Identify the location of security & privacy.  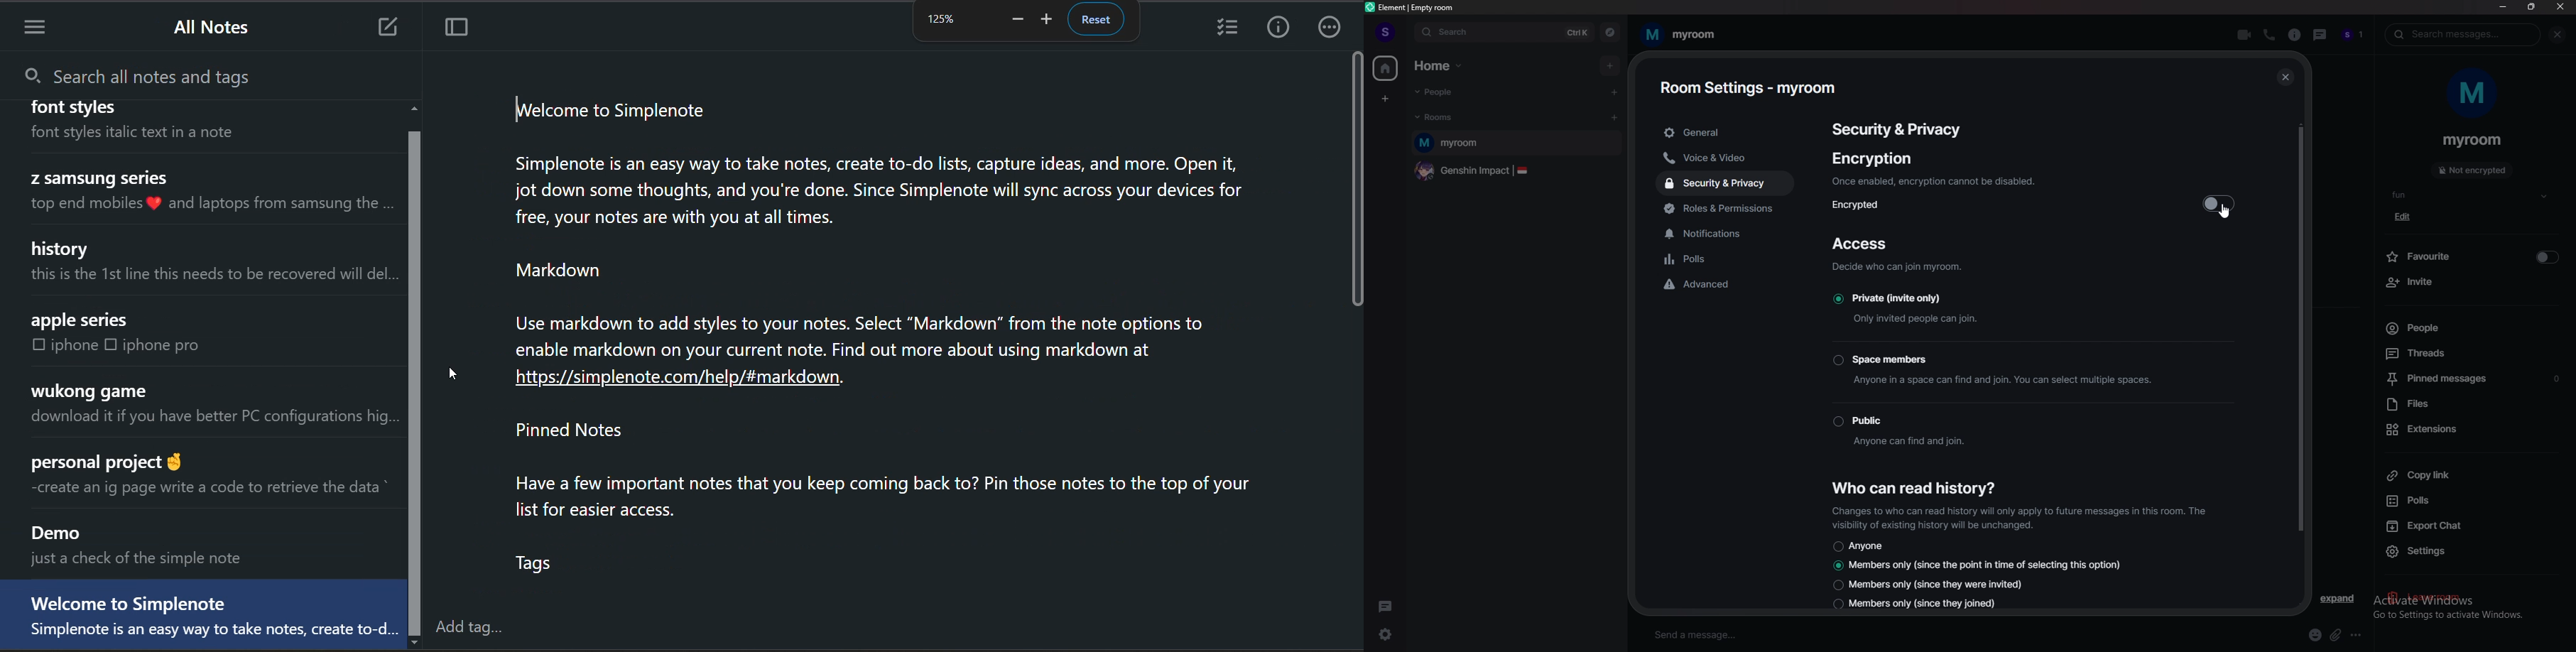
(1898, 128).